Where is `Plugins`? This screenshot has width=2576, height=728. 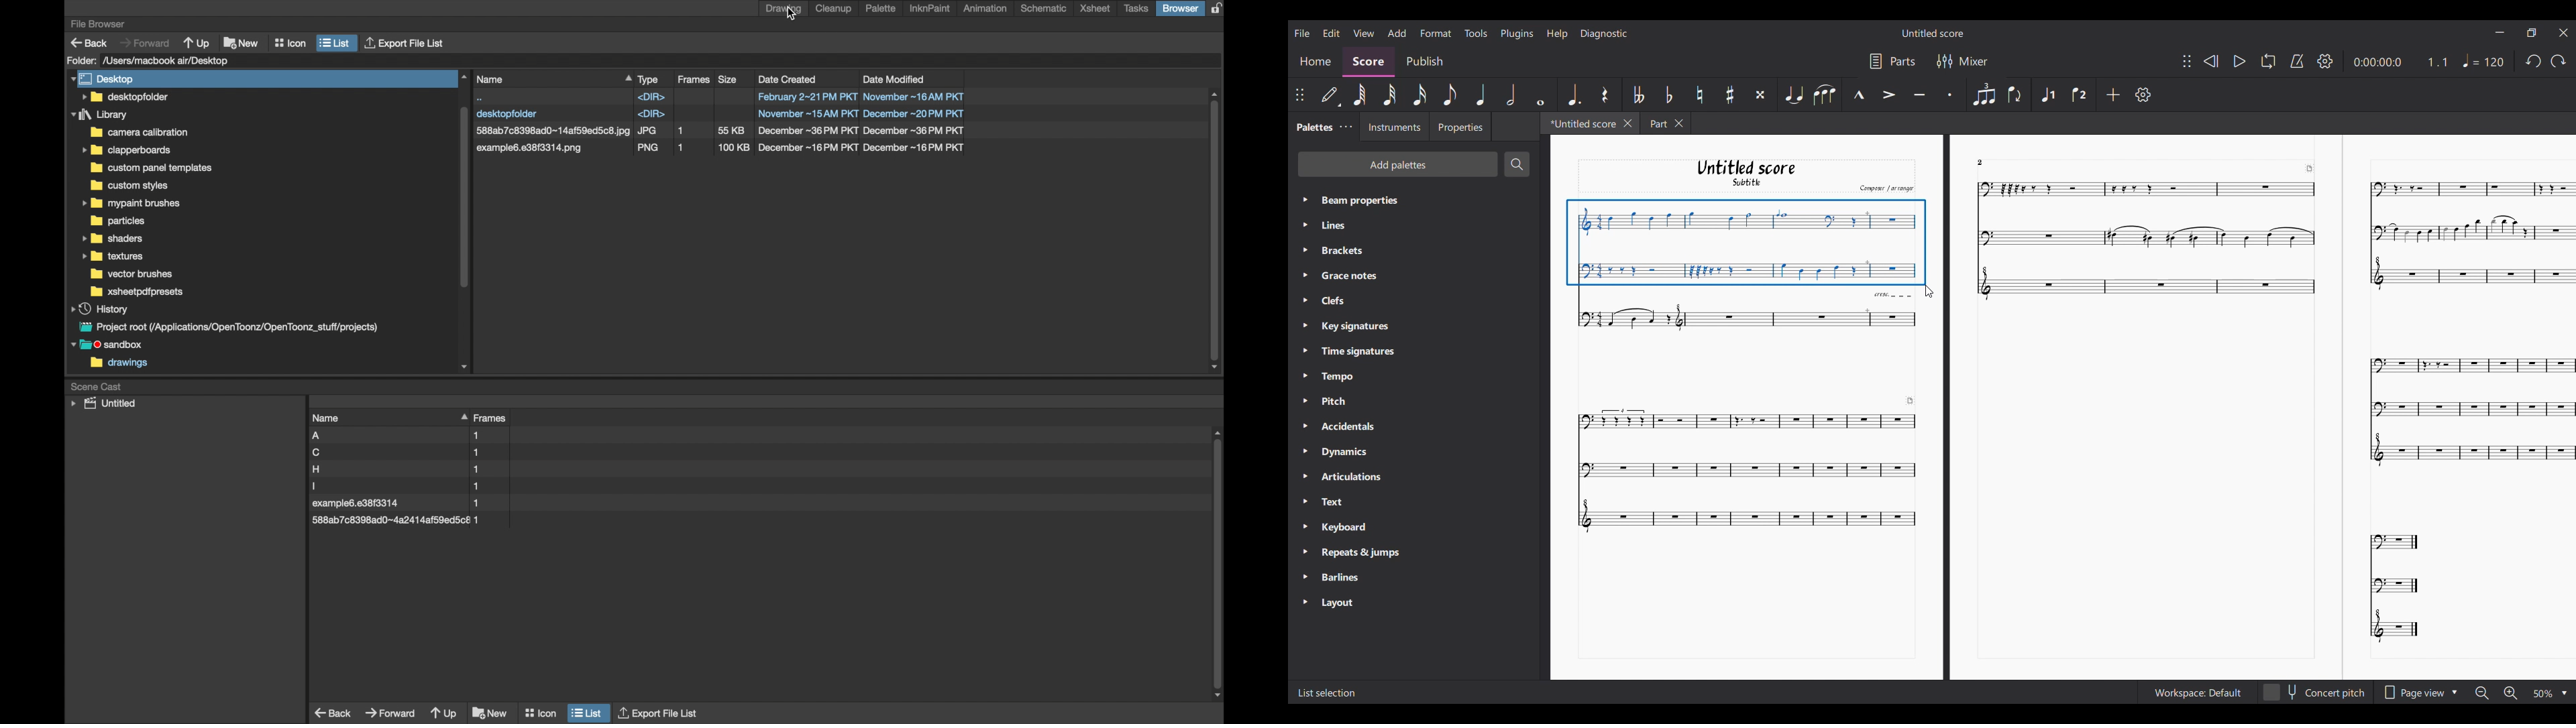
Plugins is located at coordinates (1517, 34).